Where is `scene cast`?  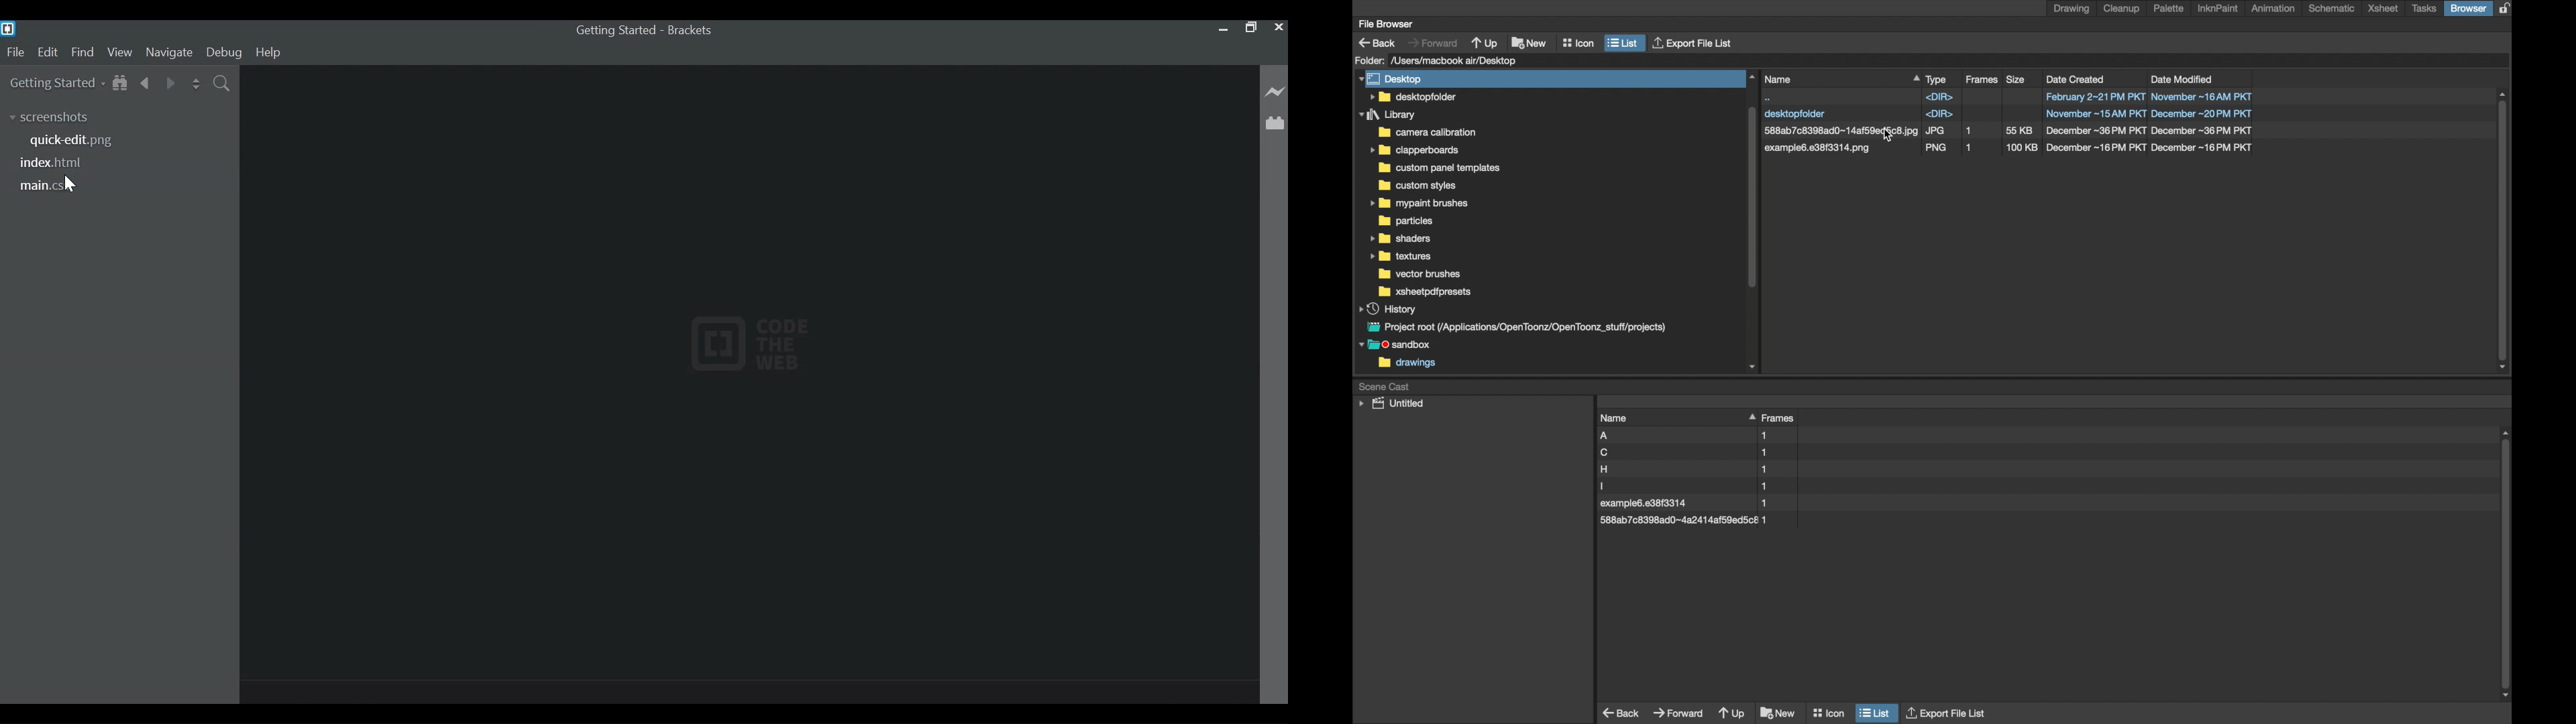 scene cast is located at coordinates (1385, 385).